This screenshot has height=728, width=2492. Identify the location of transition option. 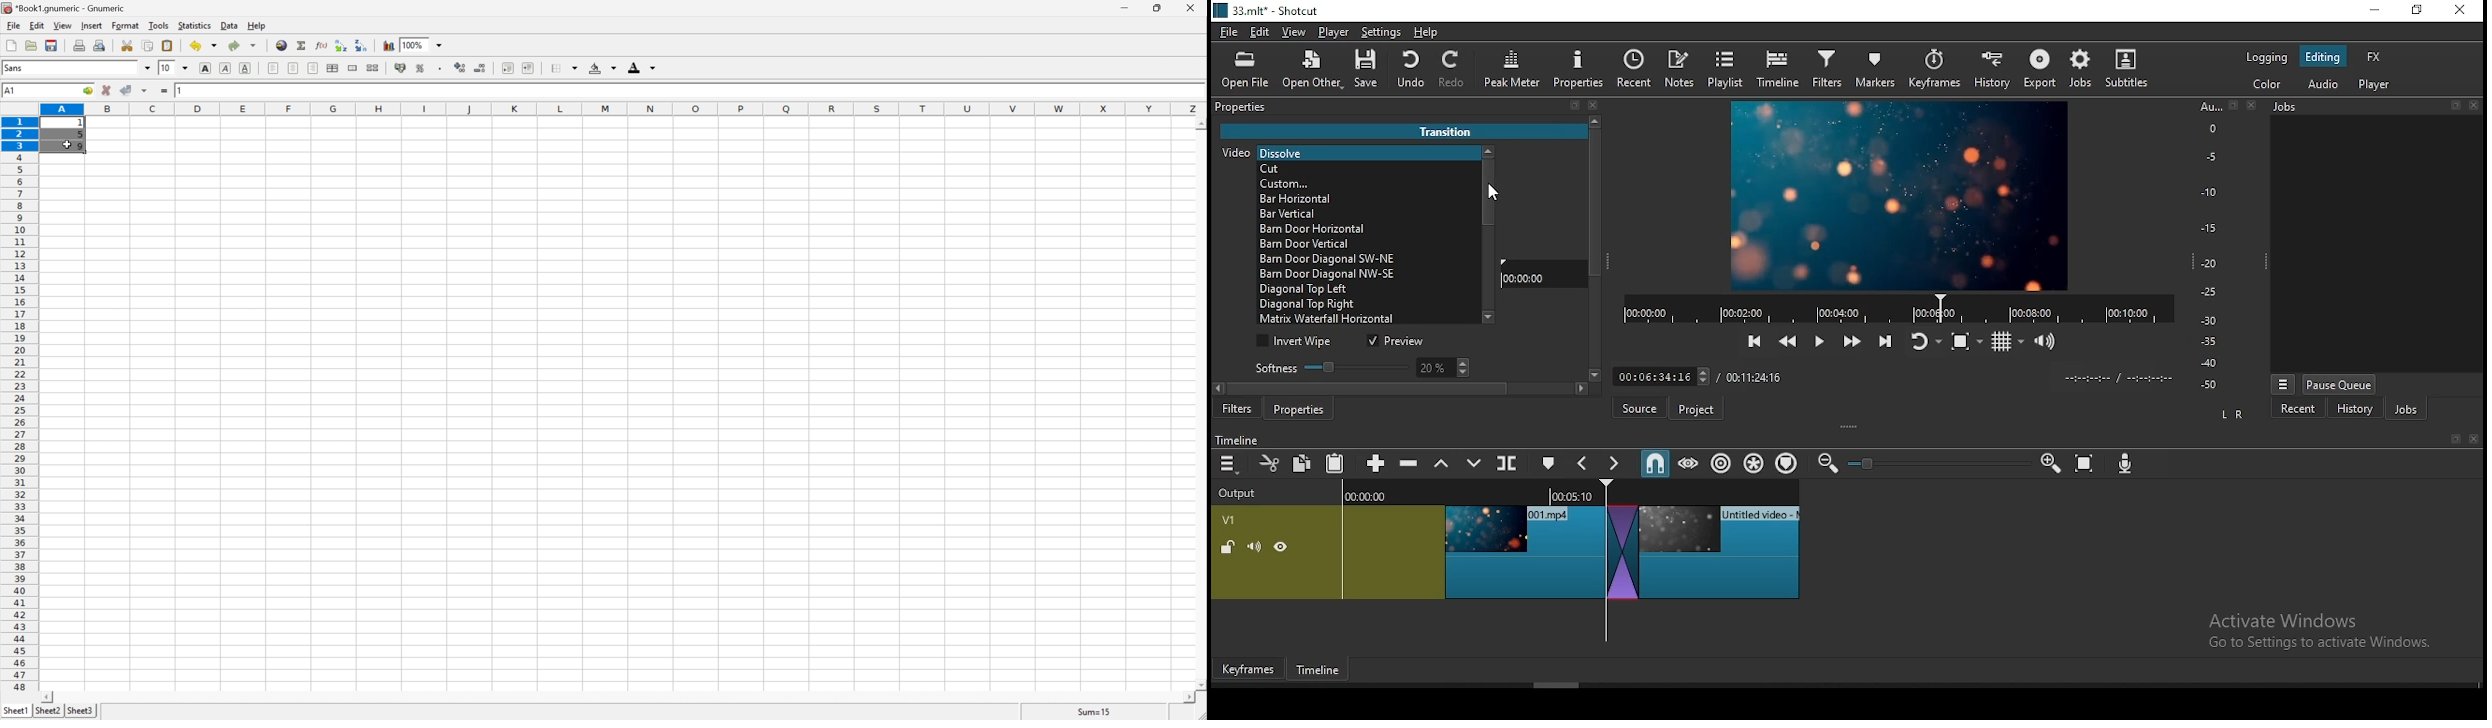
(1367, 184).